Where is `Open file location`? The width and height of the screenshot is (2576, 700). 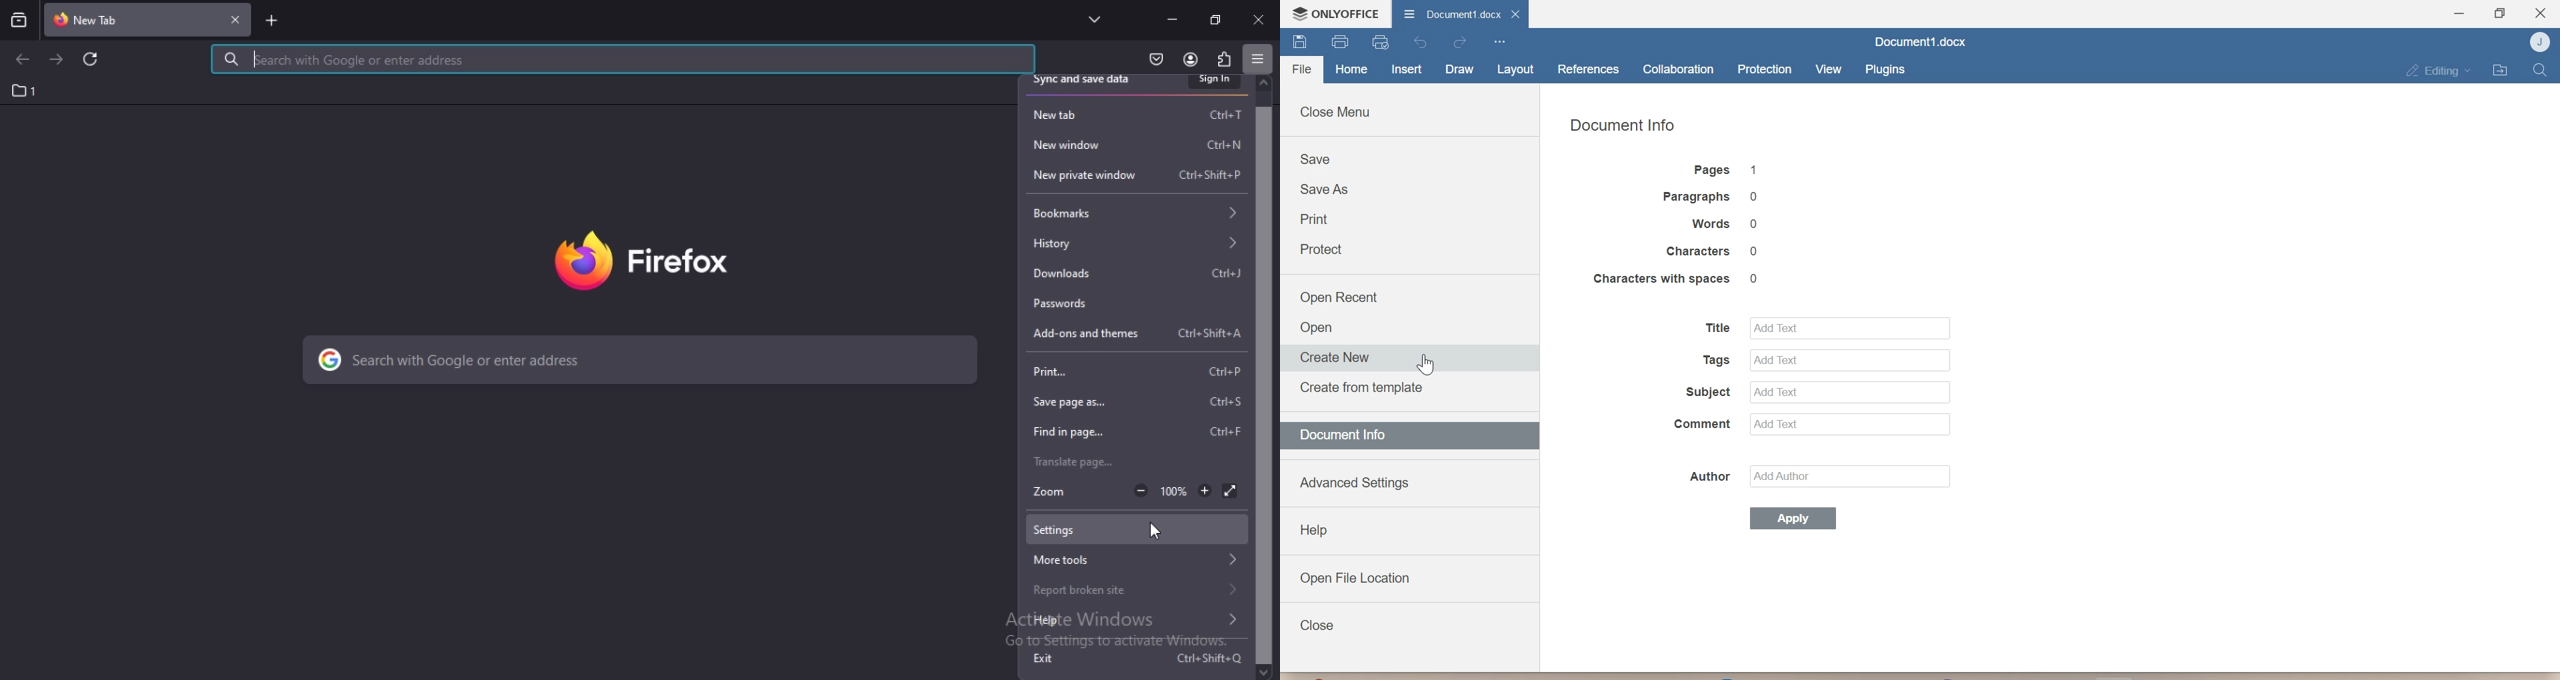 Open file location is located at coordinates (1356, 575).